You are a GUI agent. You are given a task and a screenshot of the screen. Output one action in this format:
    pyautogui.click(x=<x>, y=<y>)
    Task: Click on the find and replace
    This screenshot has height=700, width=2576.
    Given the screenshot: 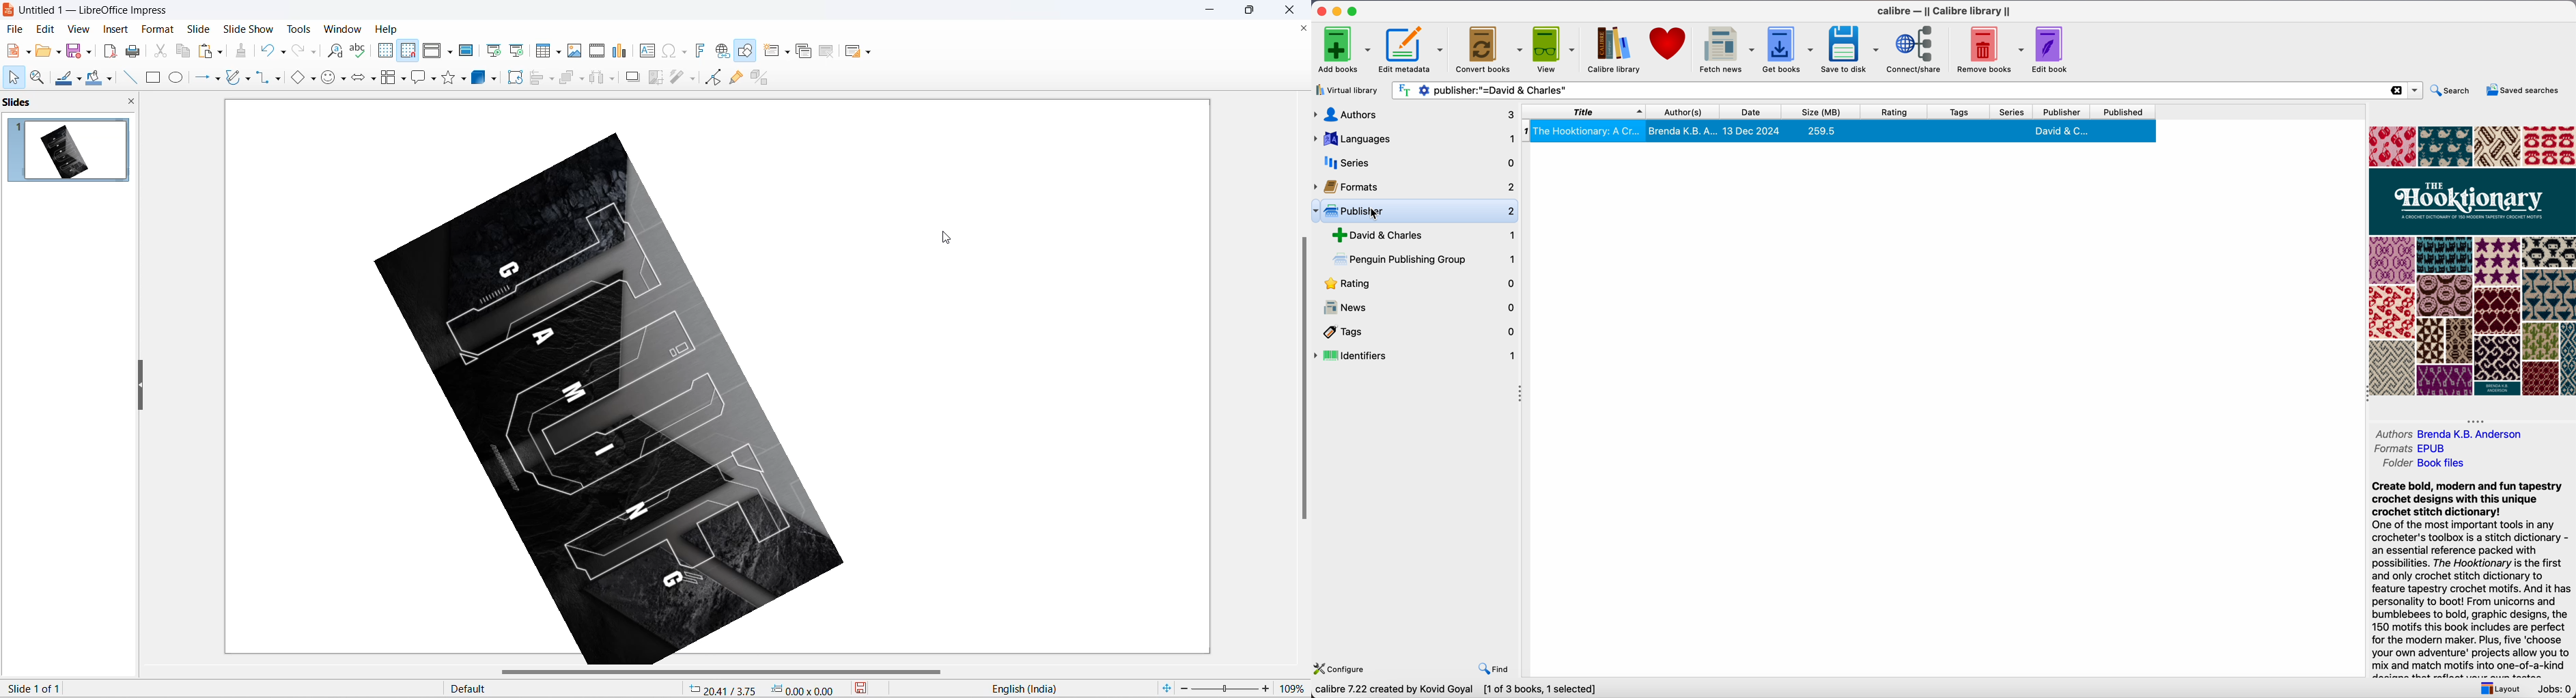 What is the action you would take?
    pyautogui.click(x=337, y=51)
    